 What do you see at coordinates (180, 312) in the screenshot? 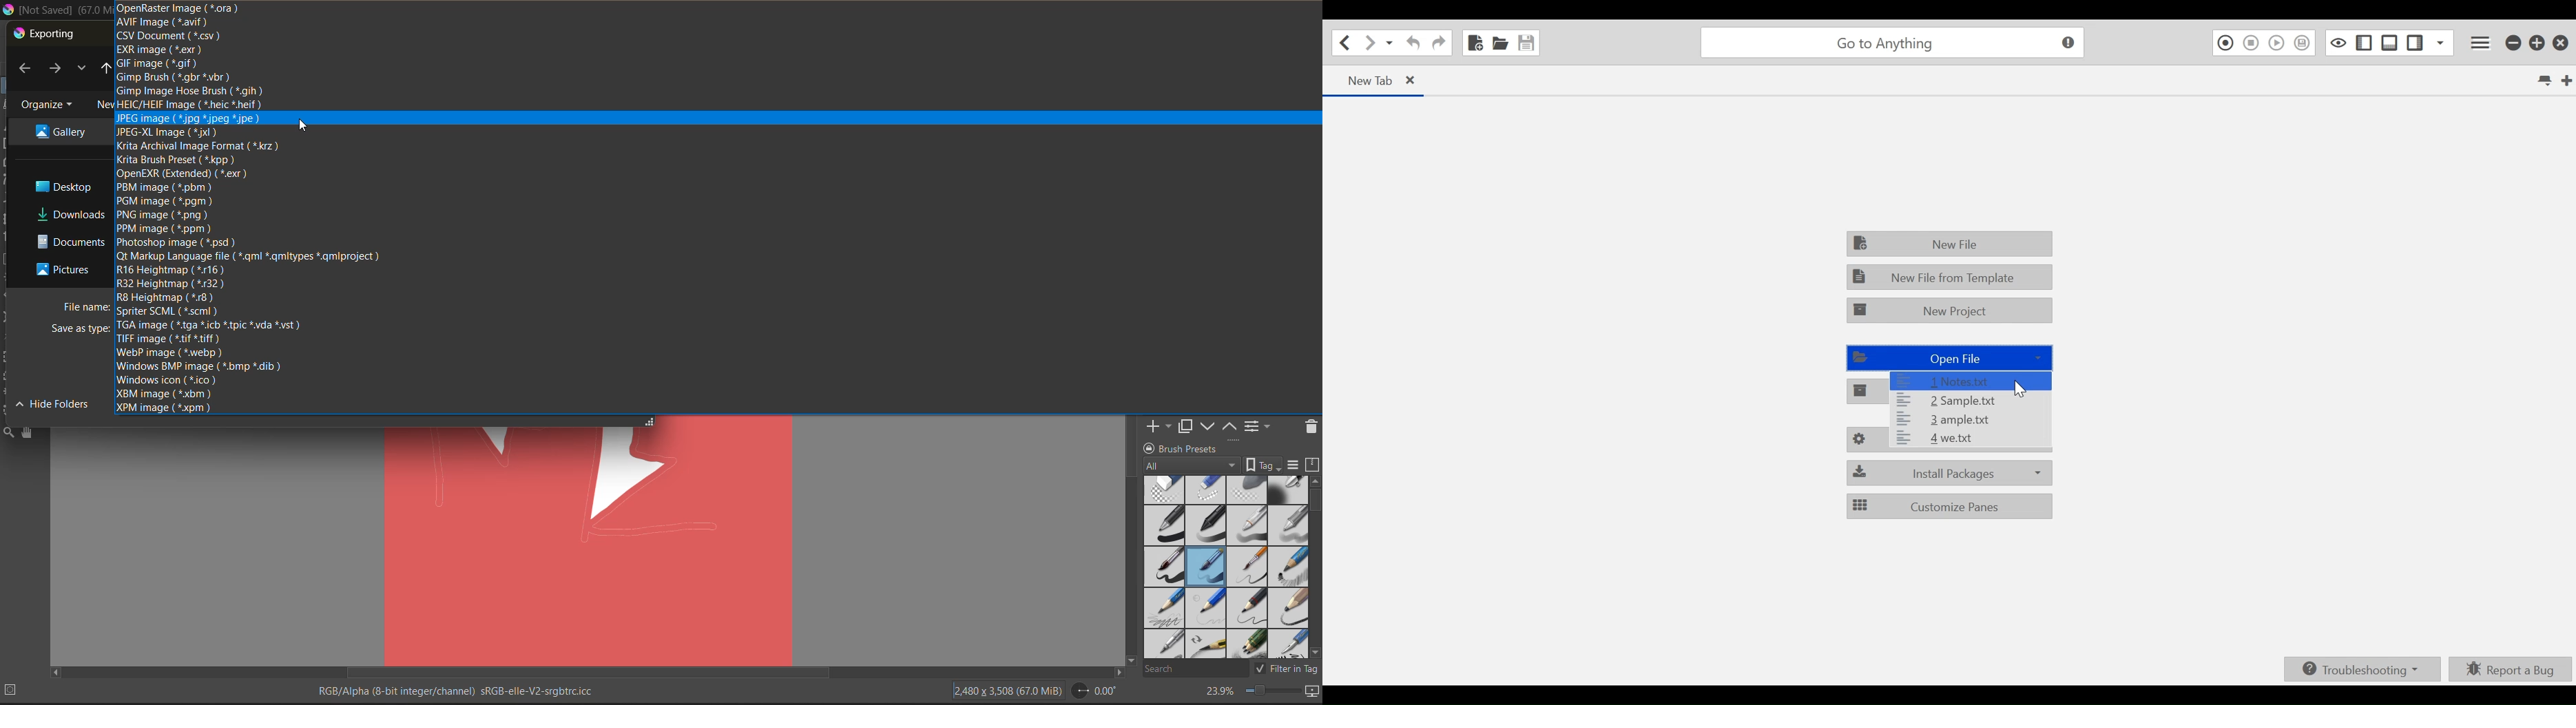
I see `sprinter scml` at bounding box center [180, 312].